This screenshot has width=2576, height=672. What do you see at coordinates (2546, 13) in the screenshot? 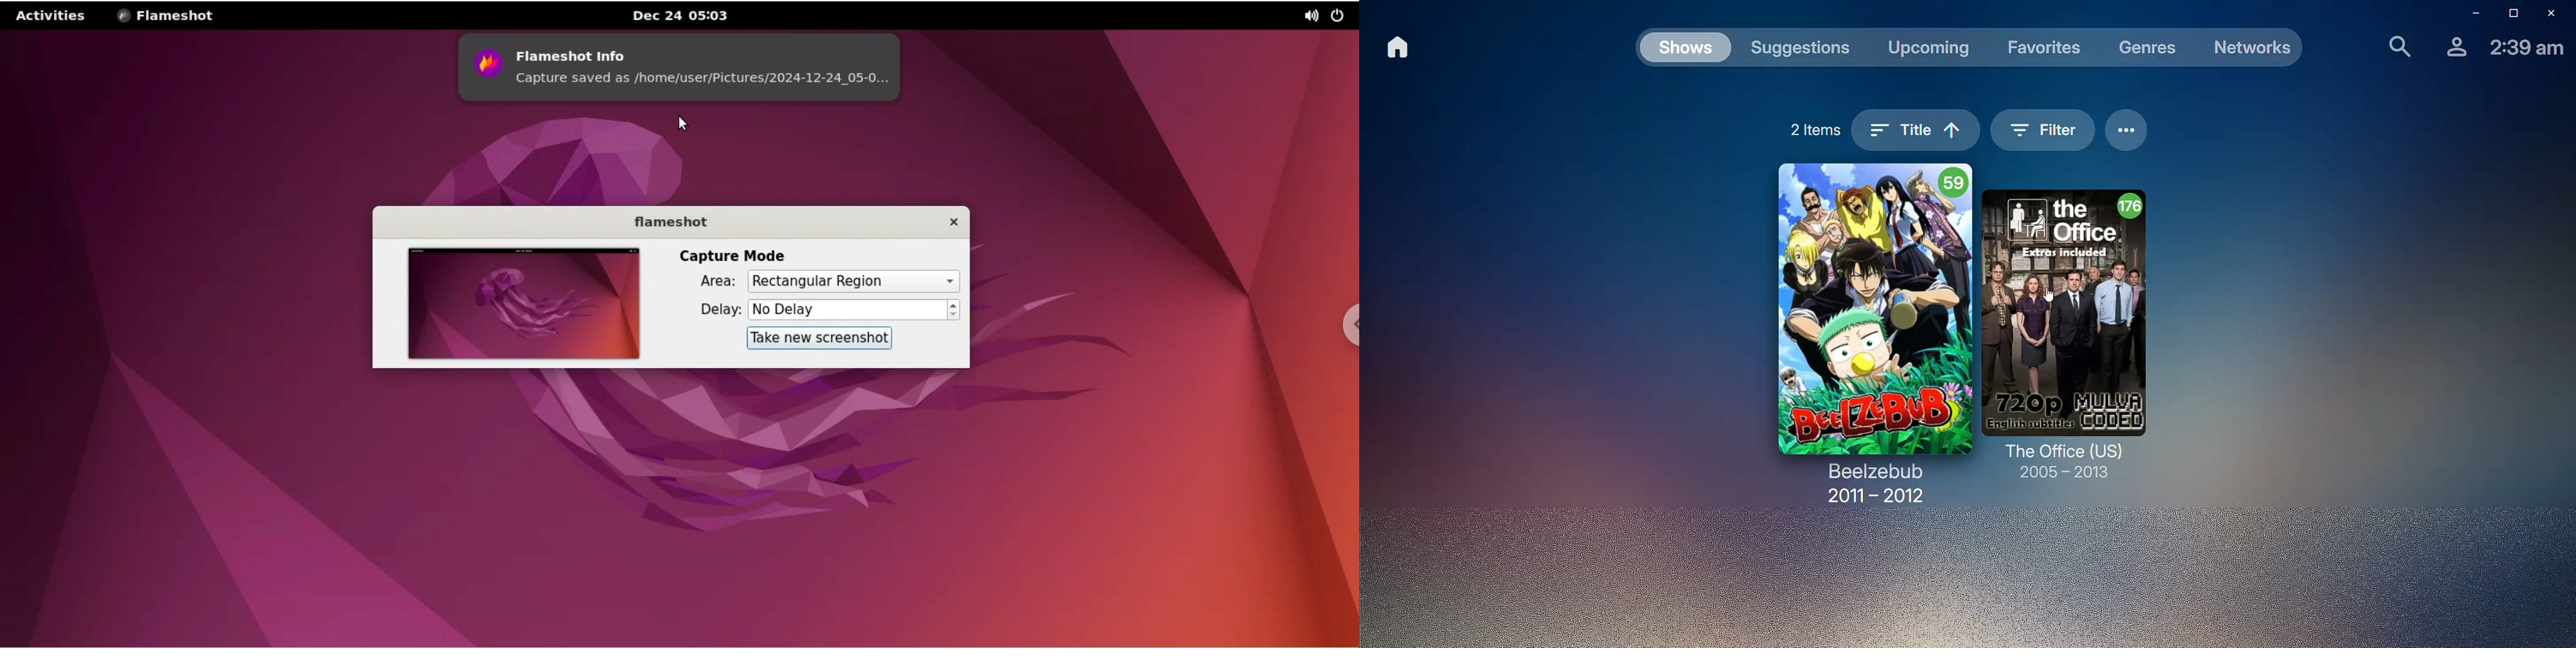
I see `Close` at bounding box center [2546, 13].